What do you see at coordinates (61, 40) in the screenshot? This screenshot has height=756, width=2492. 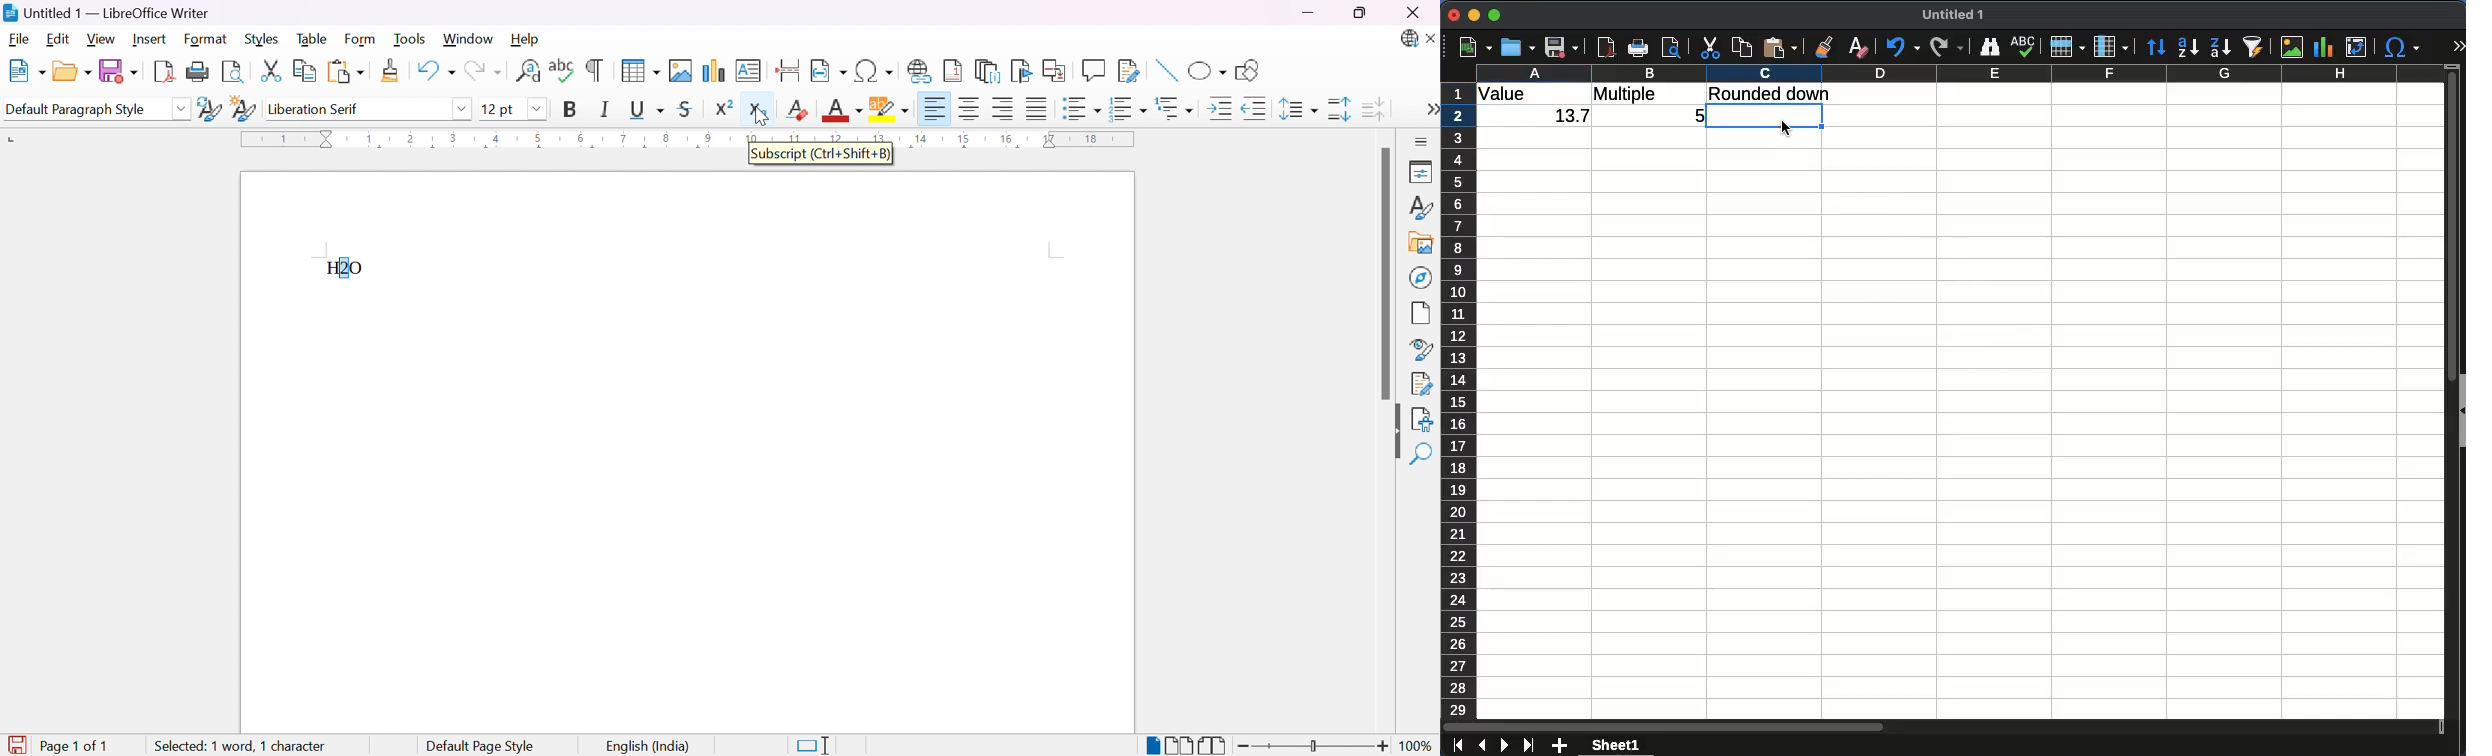 I see `Edit` at bounding box center [61, 40].